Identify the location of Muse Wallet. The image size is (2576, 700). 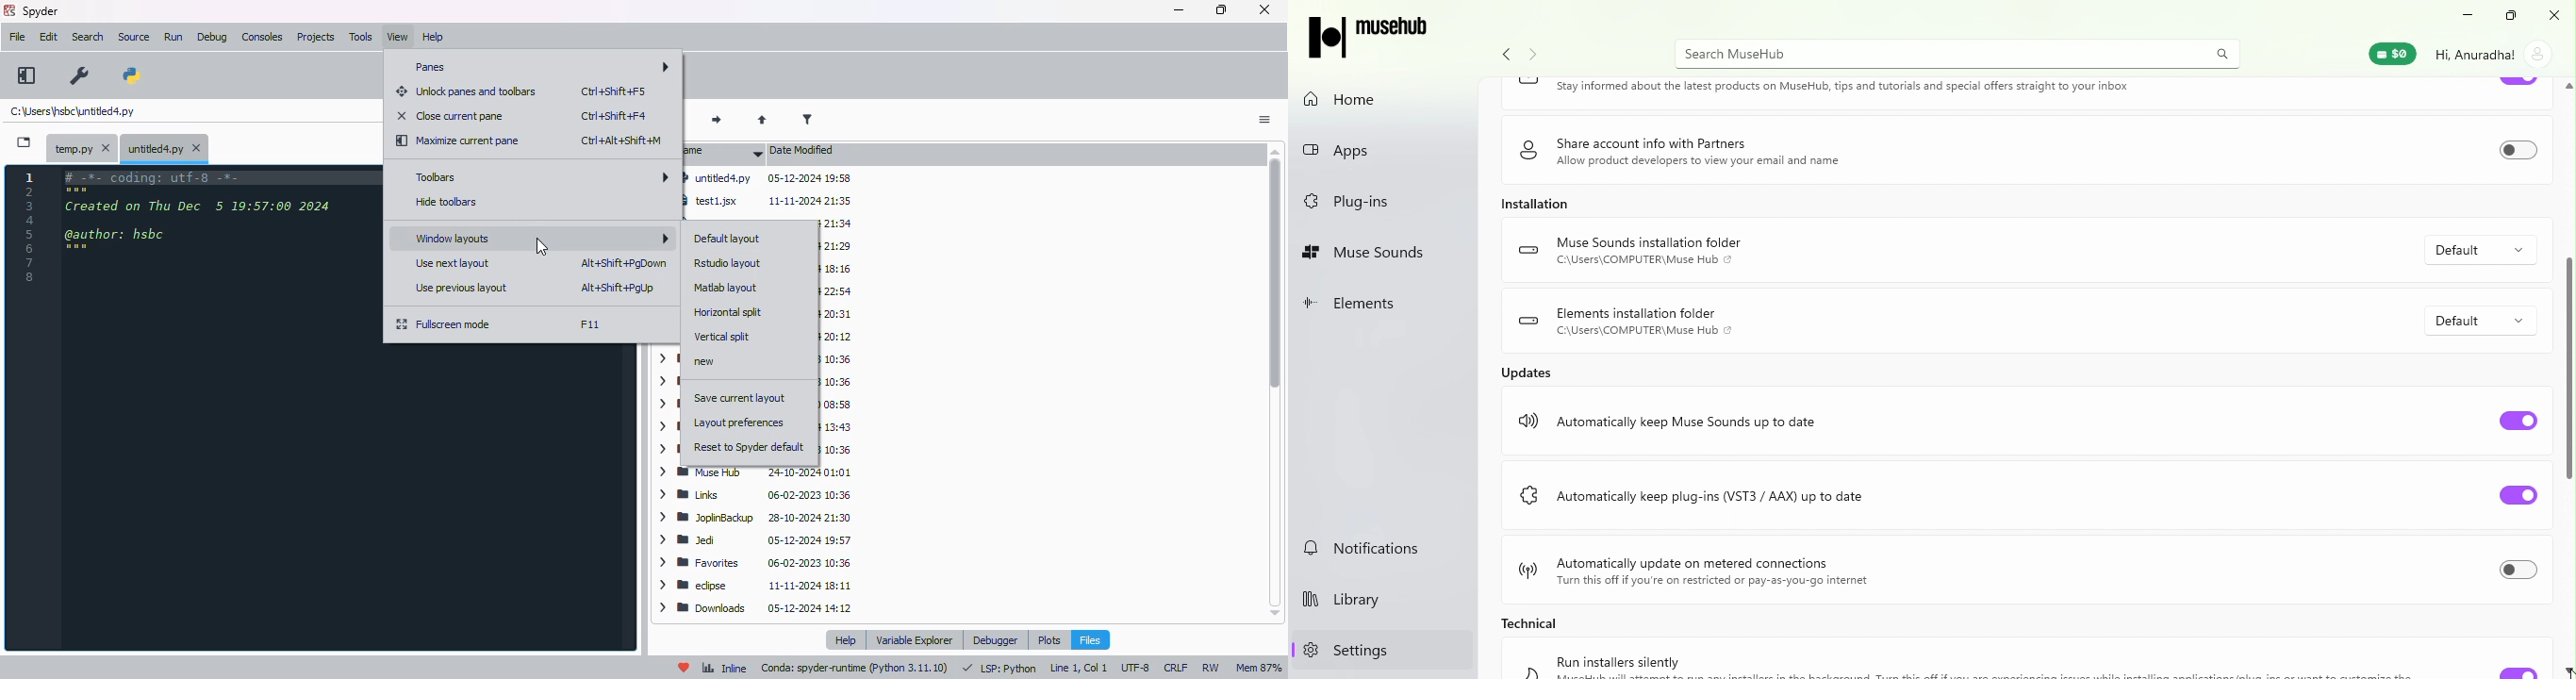
(2391, 55).